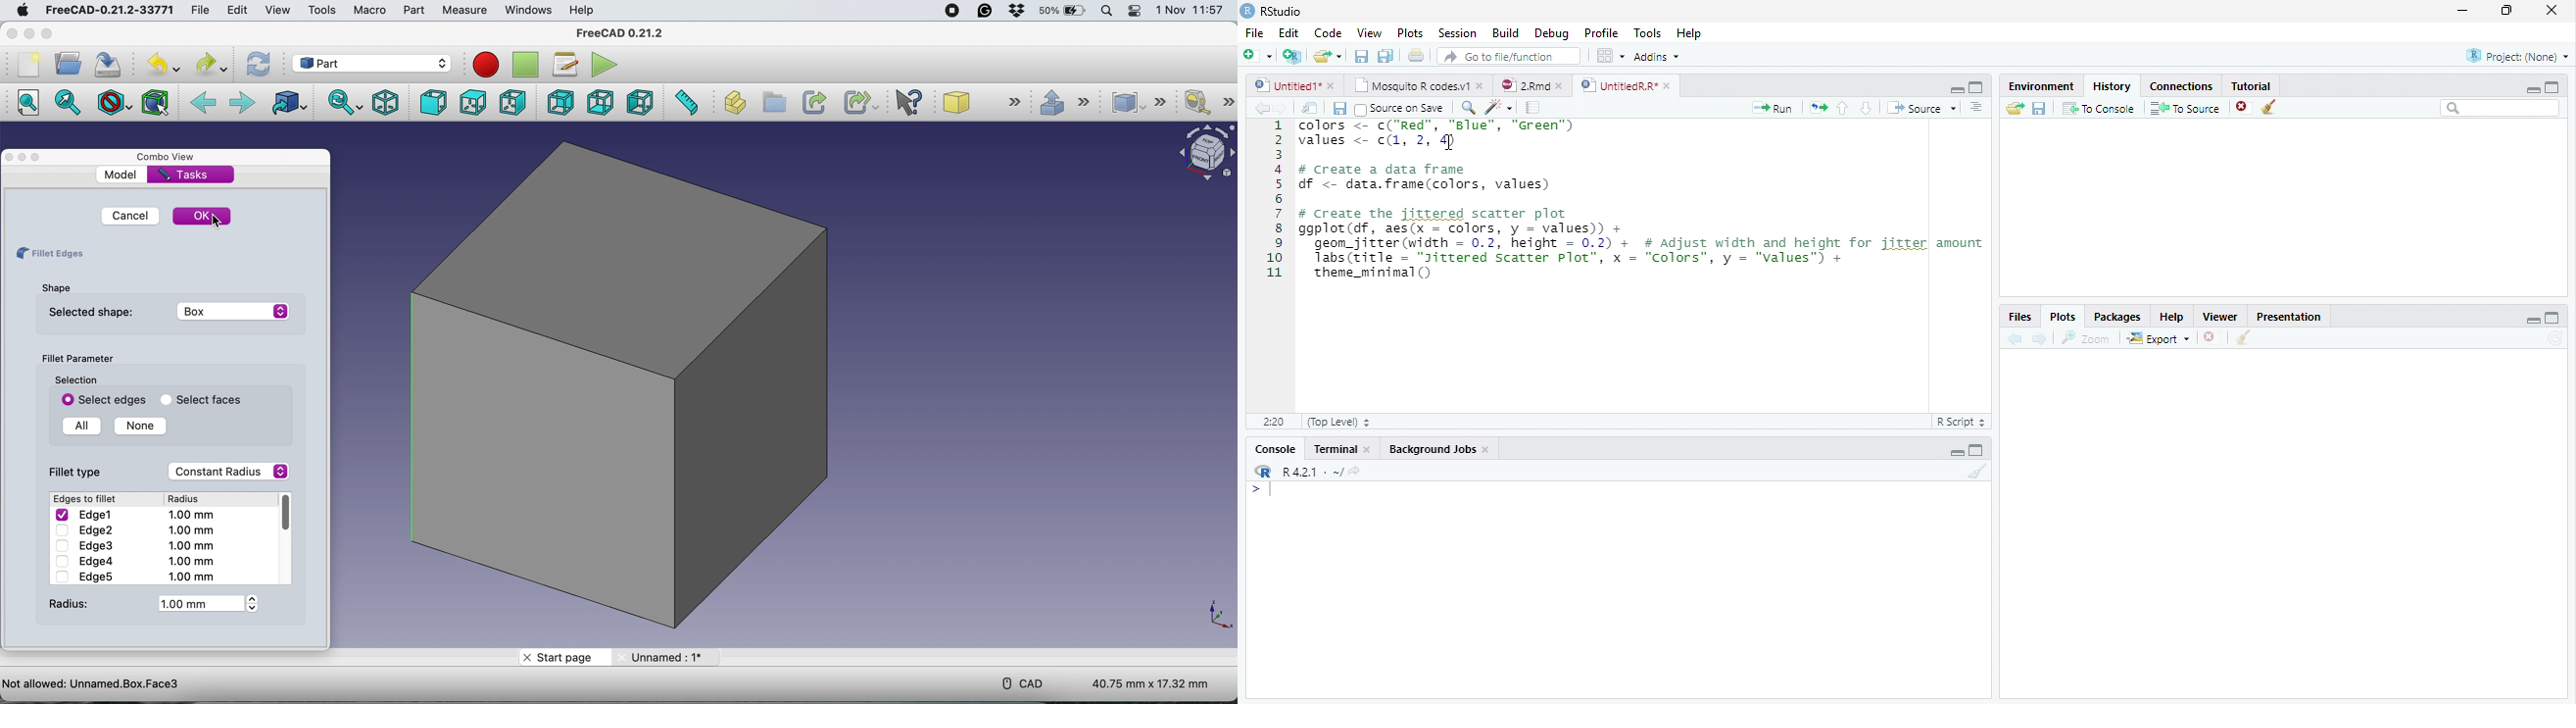 The image size is (2576, 728). What do you see at coordinates (2552, 318) in the screenshot?
I see `Maximize` at bounding box center [2552, 318].